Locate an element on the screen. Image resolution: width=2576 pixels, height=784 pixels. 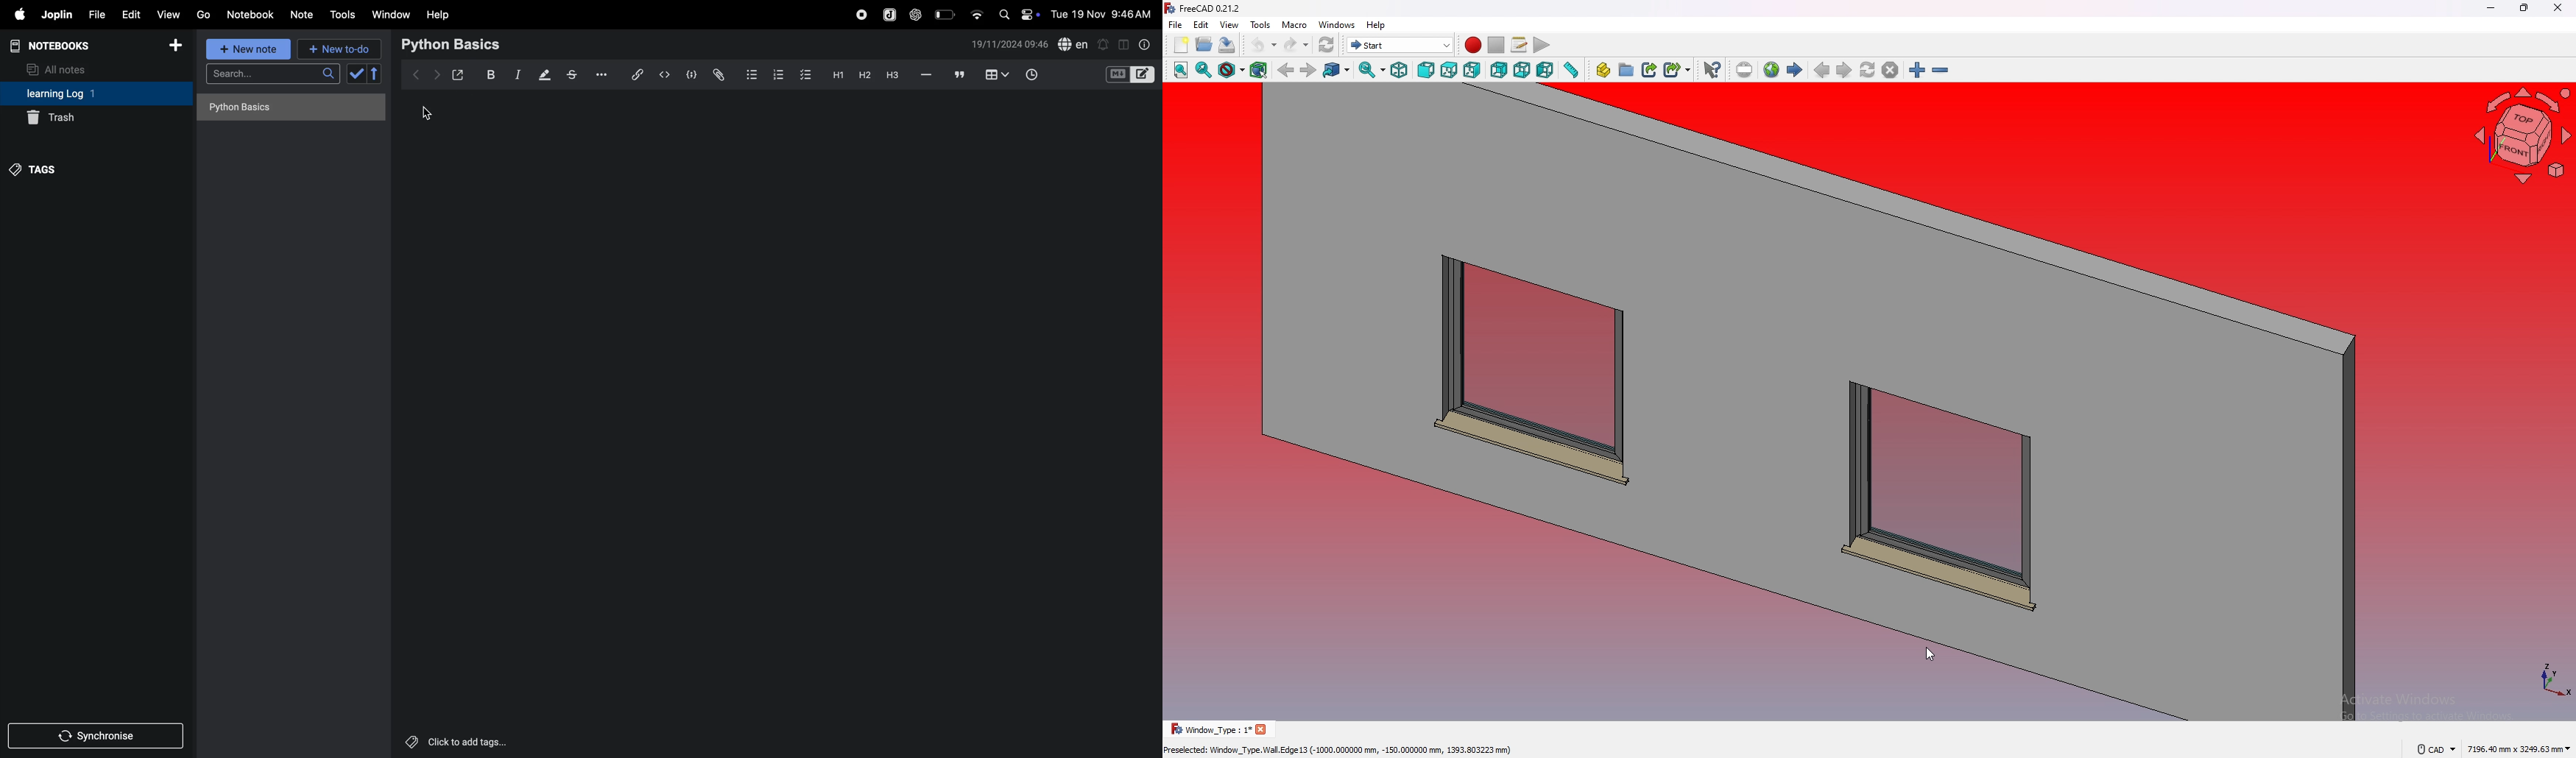
h1 is located at coordinates (835, 75).